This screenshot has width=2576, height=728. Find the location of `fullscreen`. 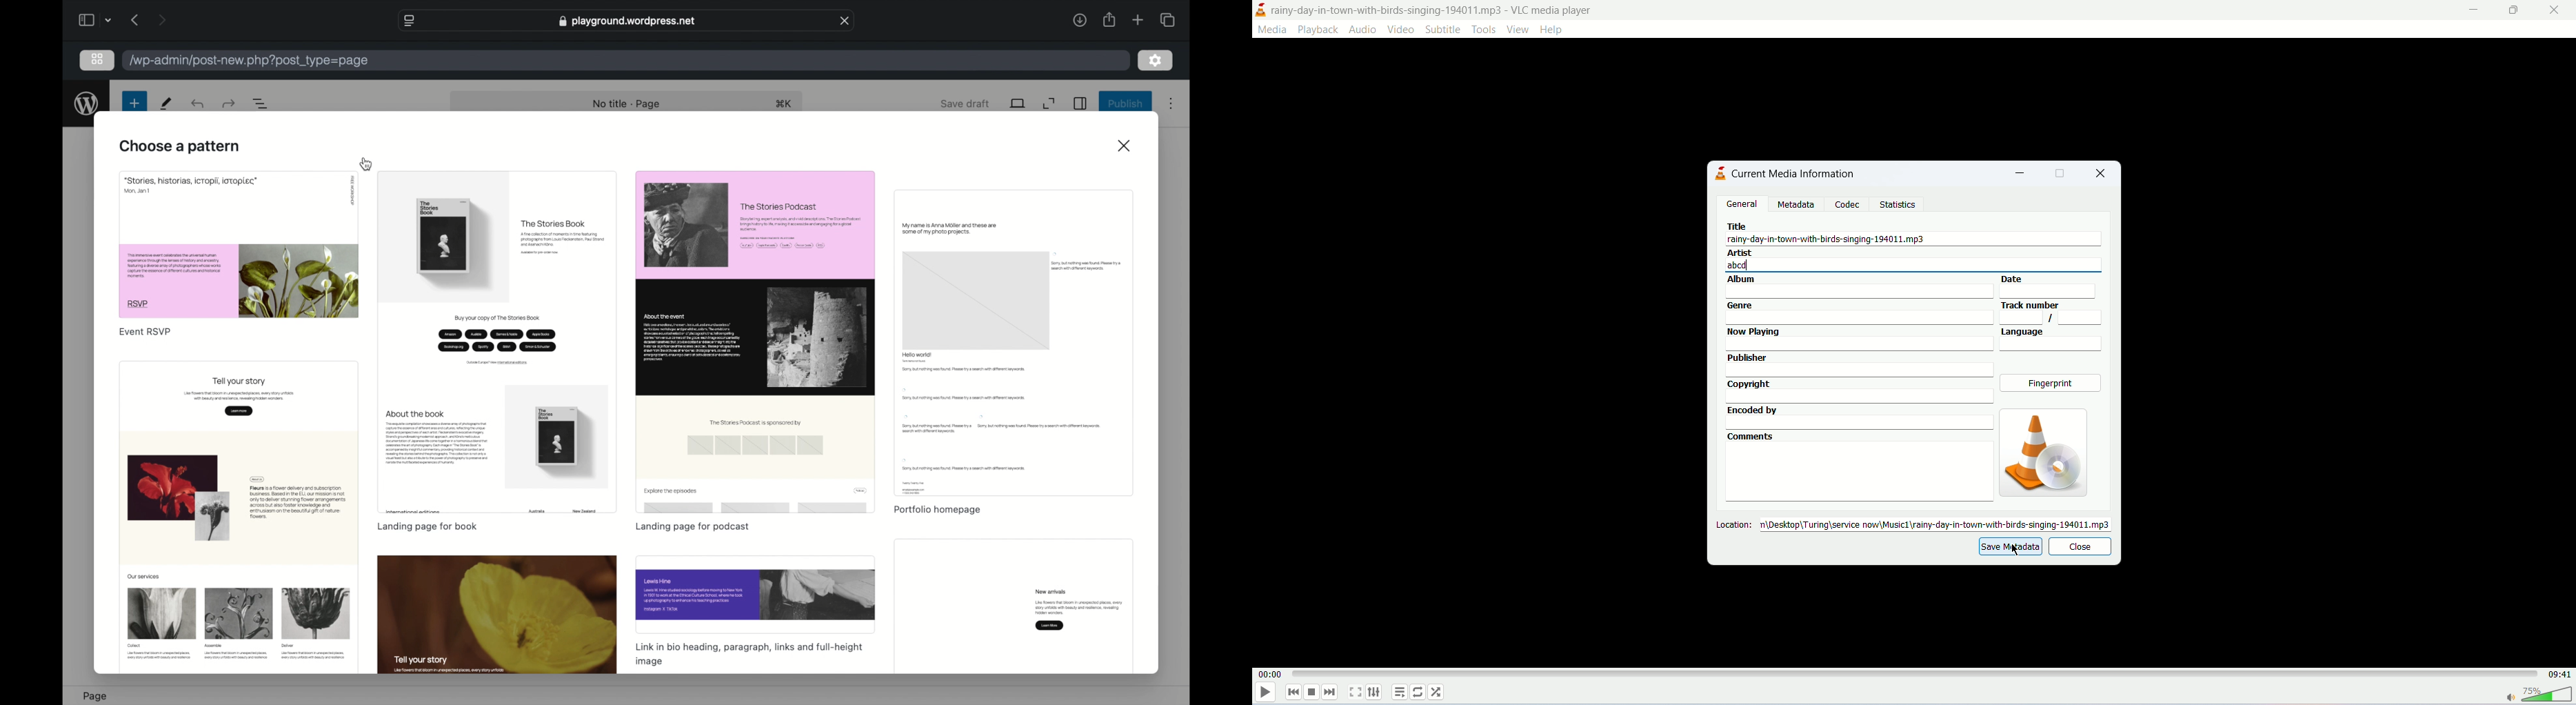

fullscreen is located at coordinates (1356, 690).